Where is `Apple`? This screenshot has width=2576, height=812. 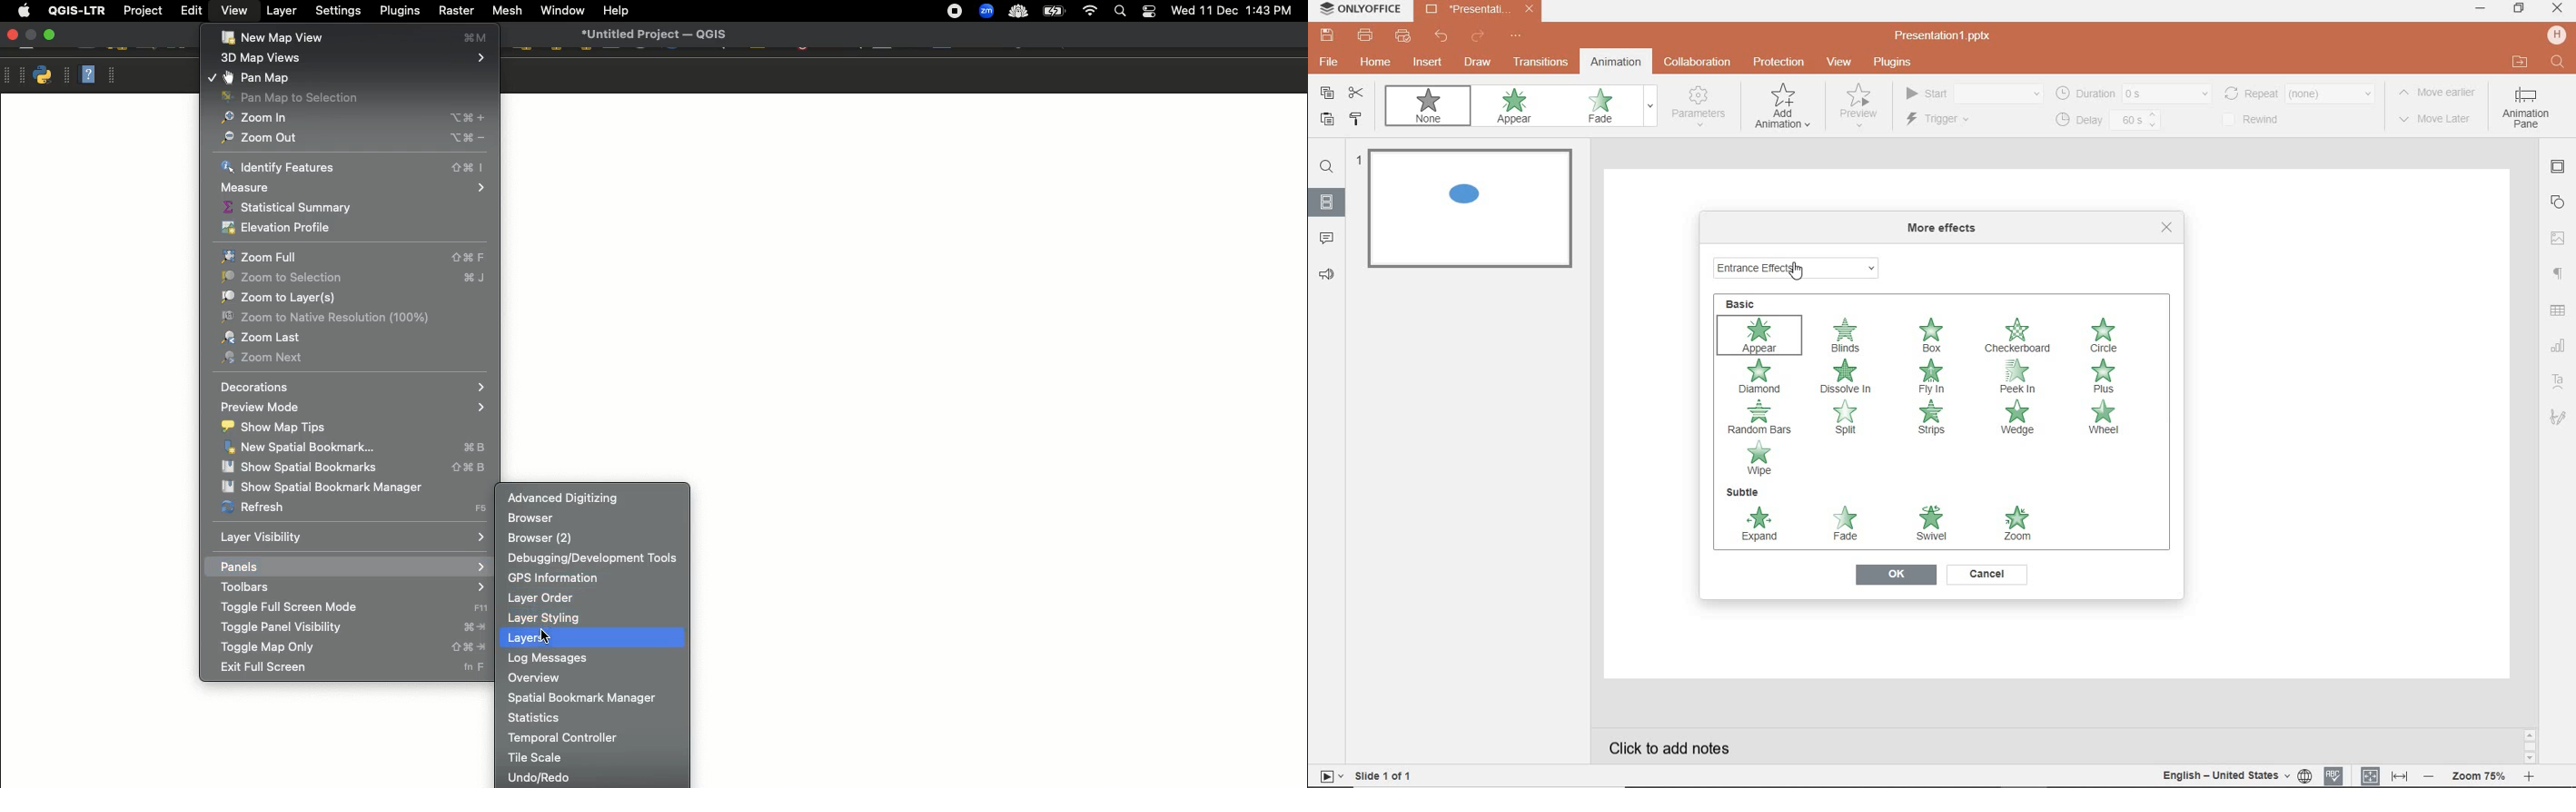 Apple is located at coordinates (21, 11).